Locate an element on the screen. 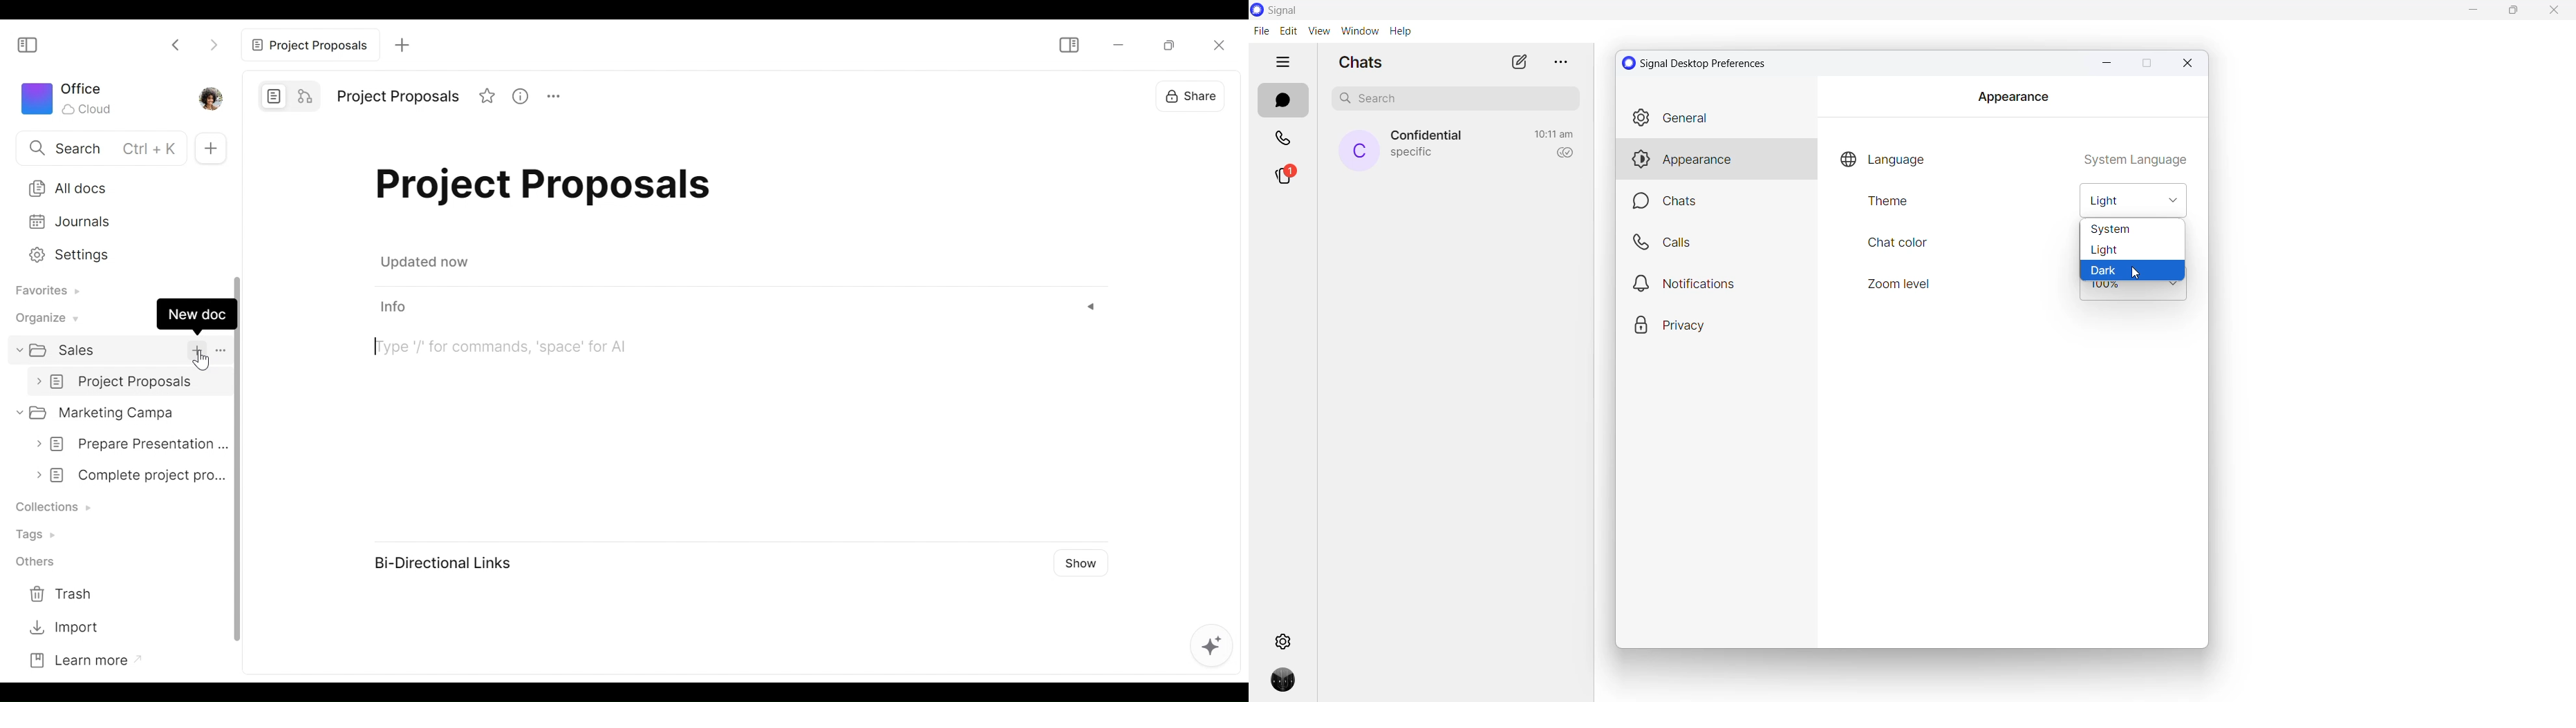 This screenshot has width=2576, height=728. help is located at coordinates (1400, 32).